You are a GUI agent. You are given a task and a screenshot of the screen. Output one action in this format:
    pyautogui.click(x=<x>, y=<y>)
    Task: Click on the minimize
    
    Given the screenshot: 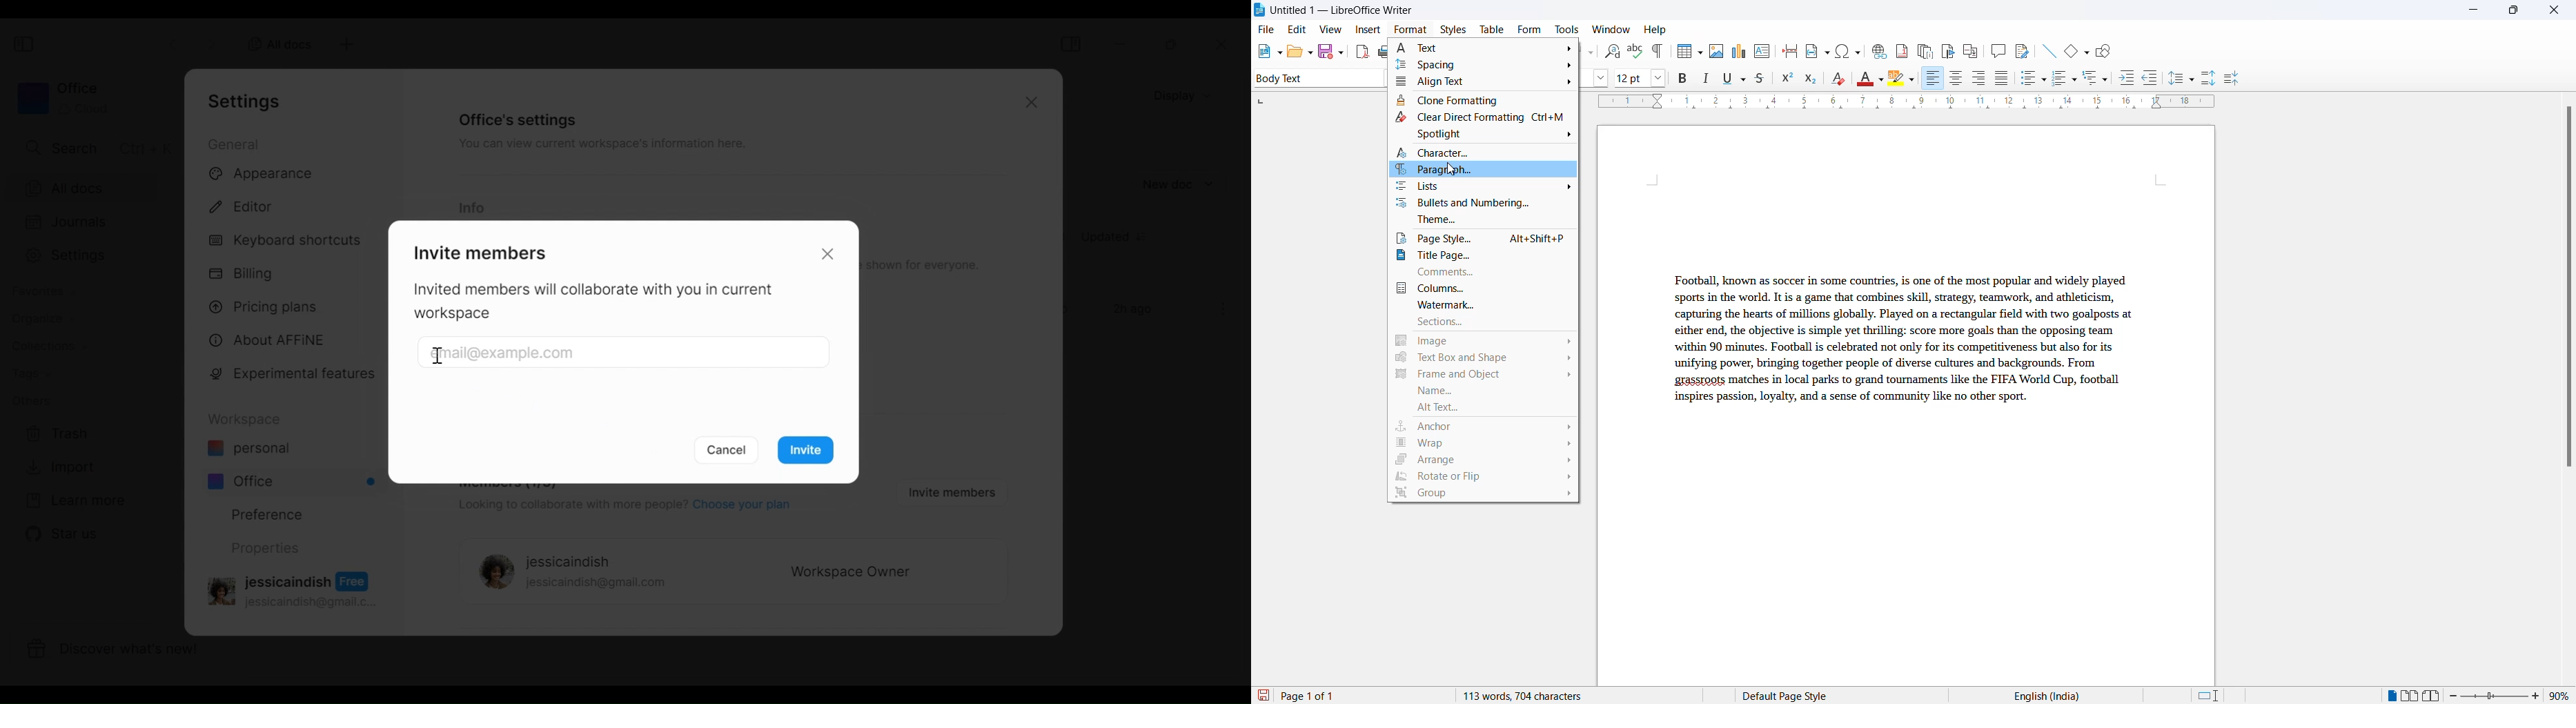 What is the action you would take?
    pyautogui.click(x=2472, y=12)
    